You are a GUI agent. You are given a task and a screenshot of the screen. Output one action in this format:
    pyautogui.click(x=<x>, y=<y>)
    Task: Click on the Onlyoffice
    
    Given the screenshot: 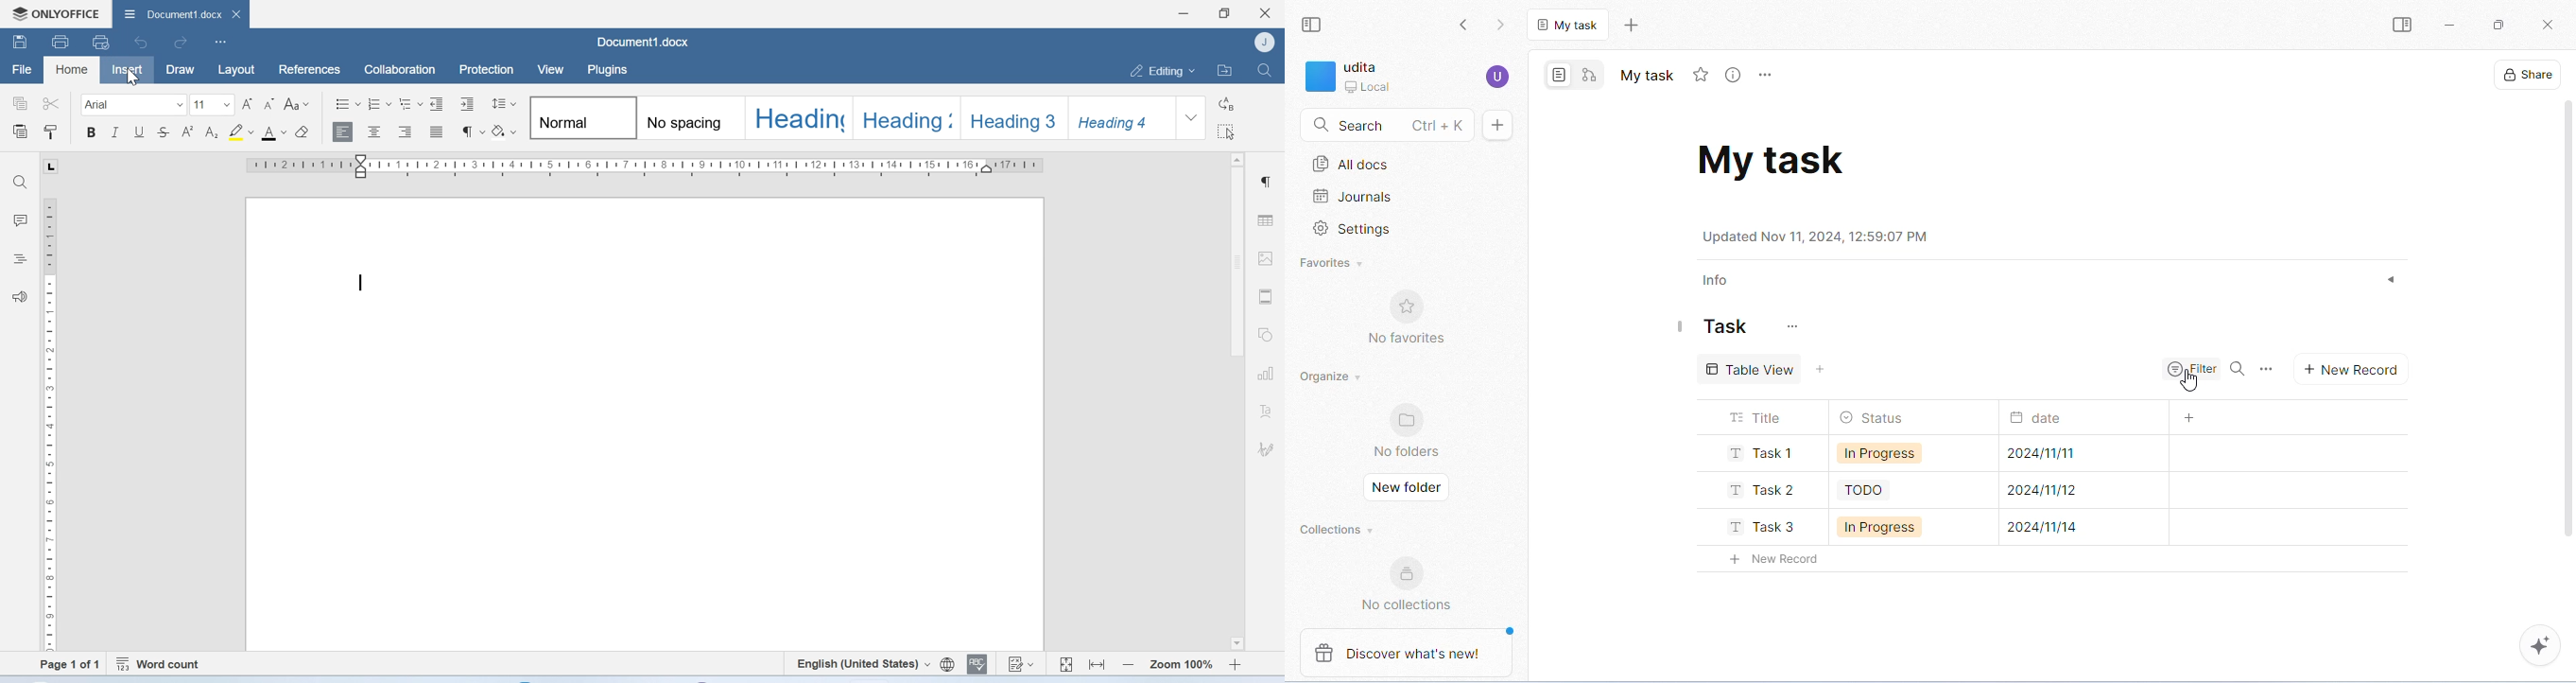 What is the action you would take?
    pyautogui.click(x=55, y=12)
    